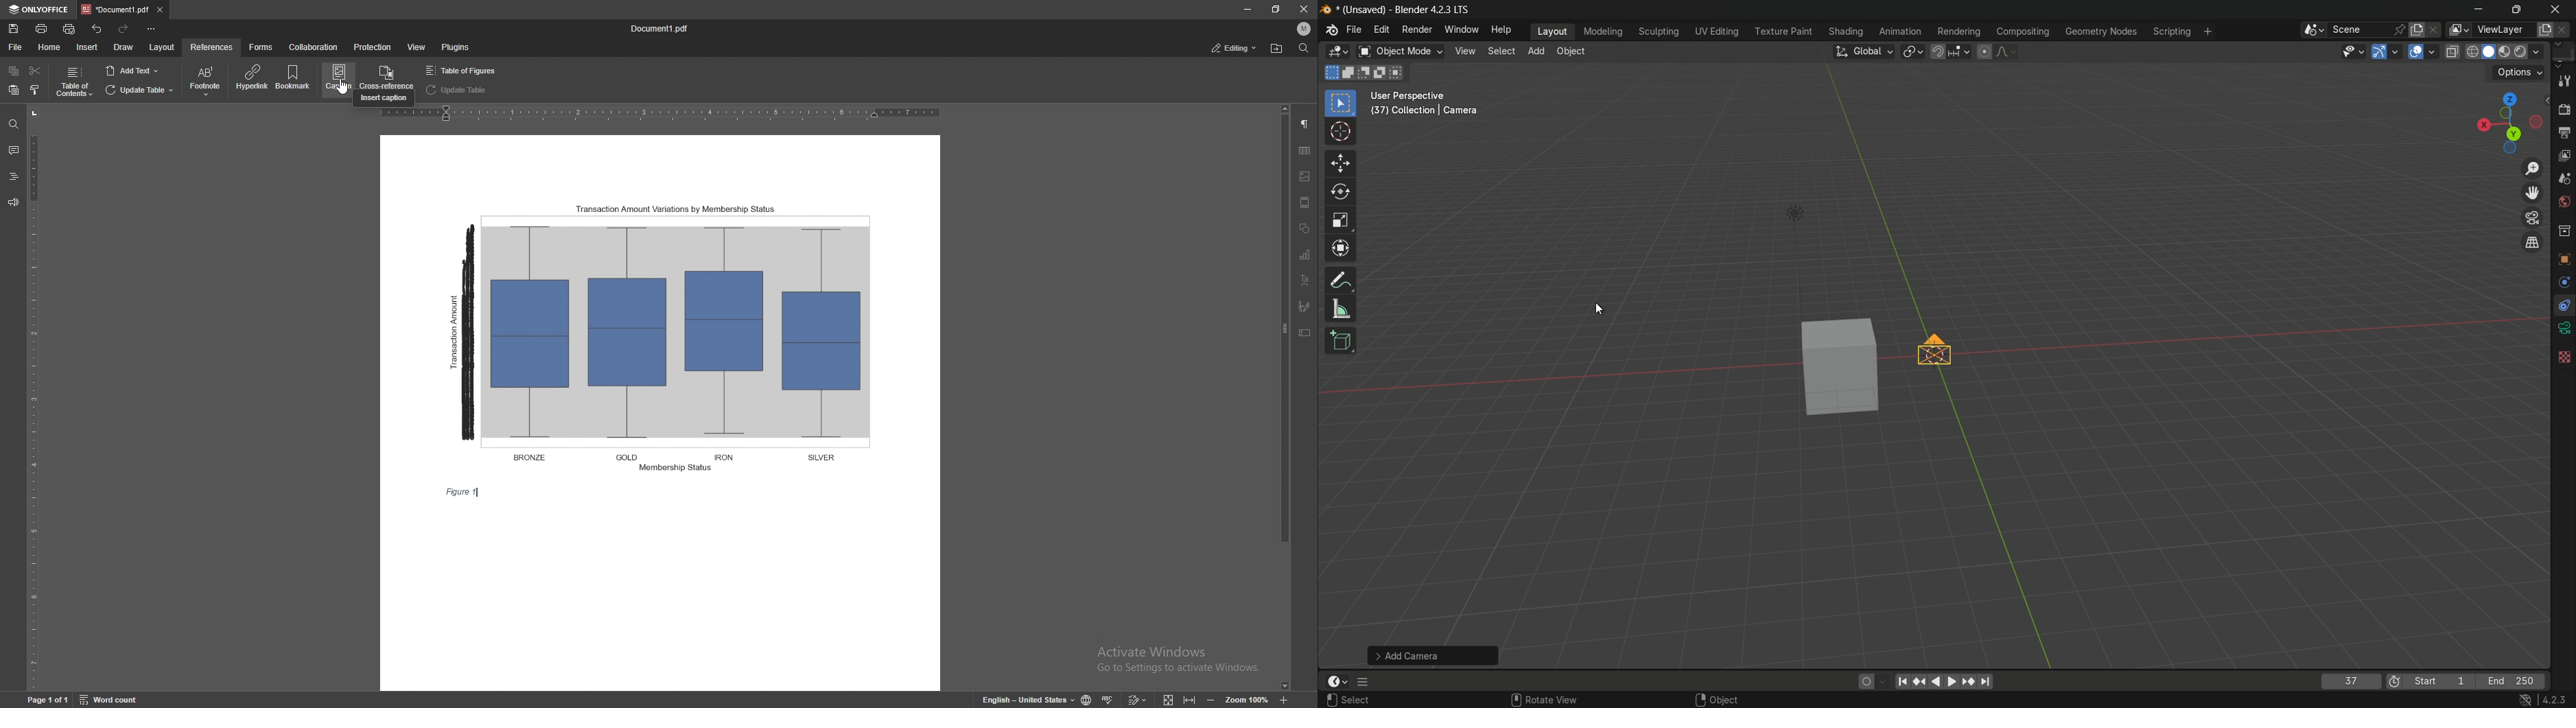 This screenshot has width=2576, height=728. What do you see at coordinates (1959, 31) in the screenshot?
I see `rendering menu` at bounding box center [1959, 31].